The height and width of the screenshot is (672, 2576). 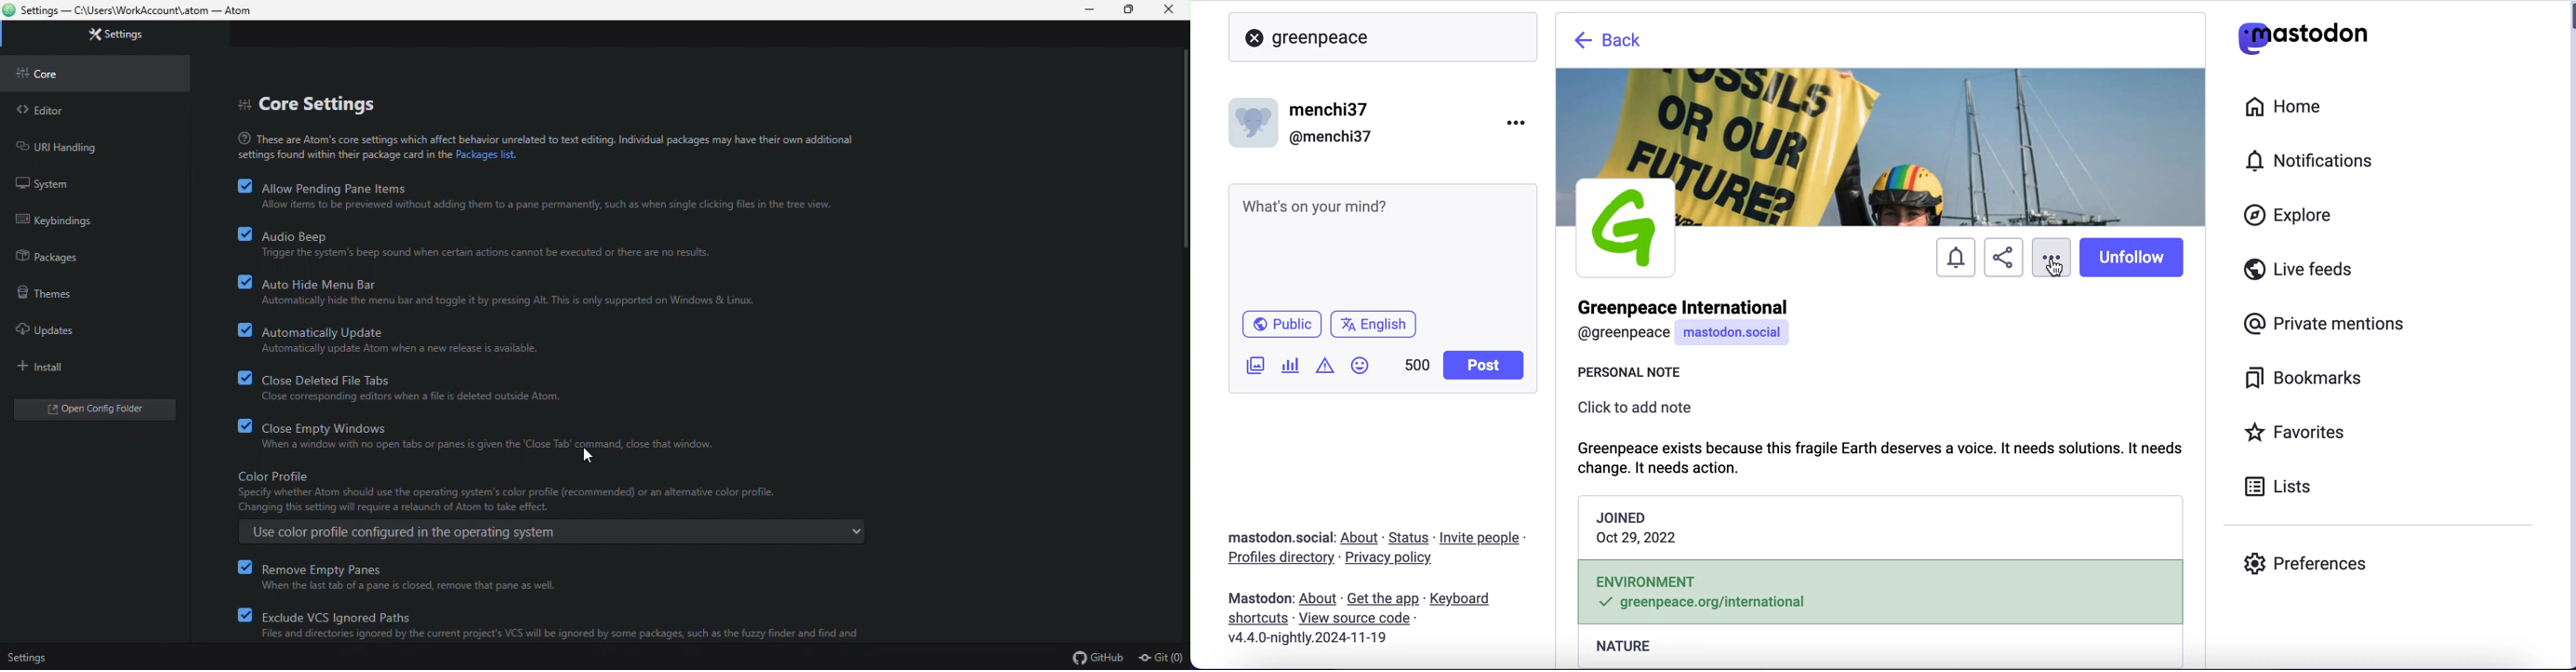 What do you see at coordinates (2284, 485) in the screenshot?
I see `lists` at bounding box center [2284, 485].